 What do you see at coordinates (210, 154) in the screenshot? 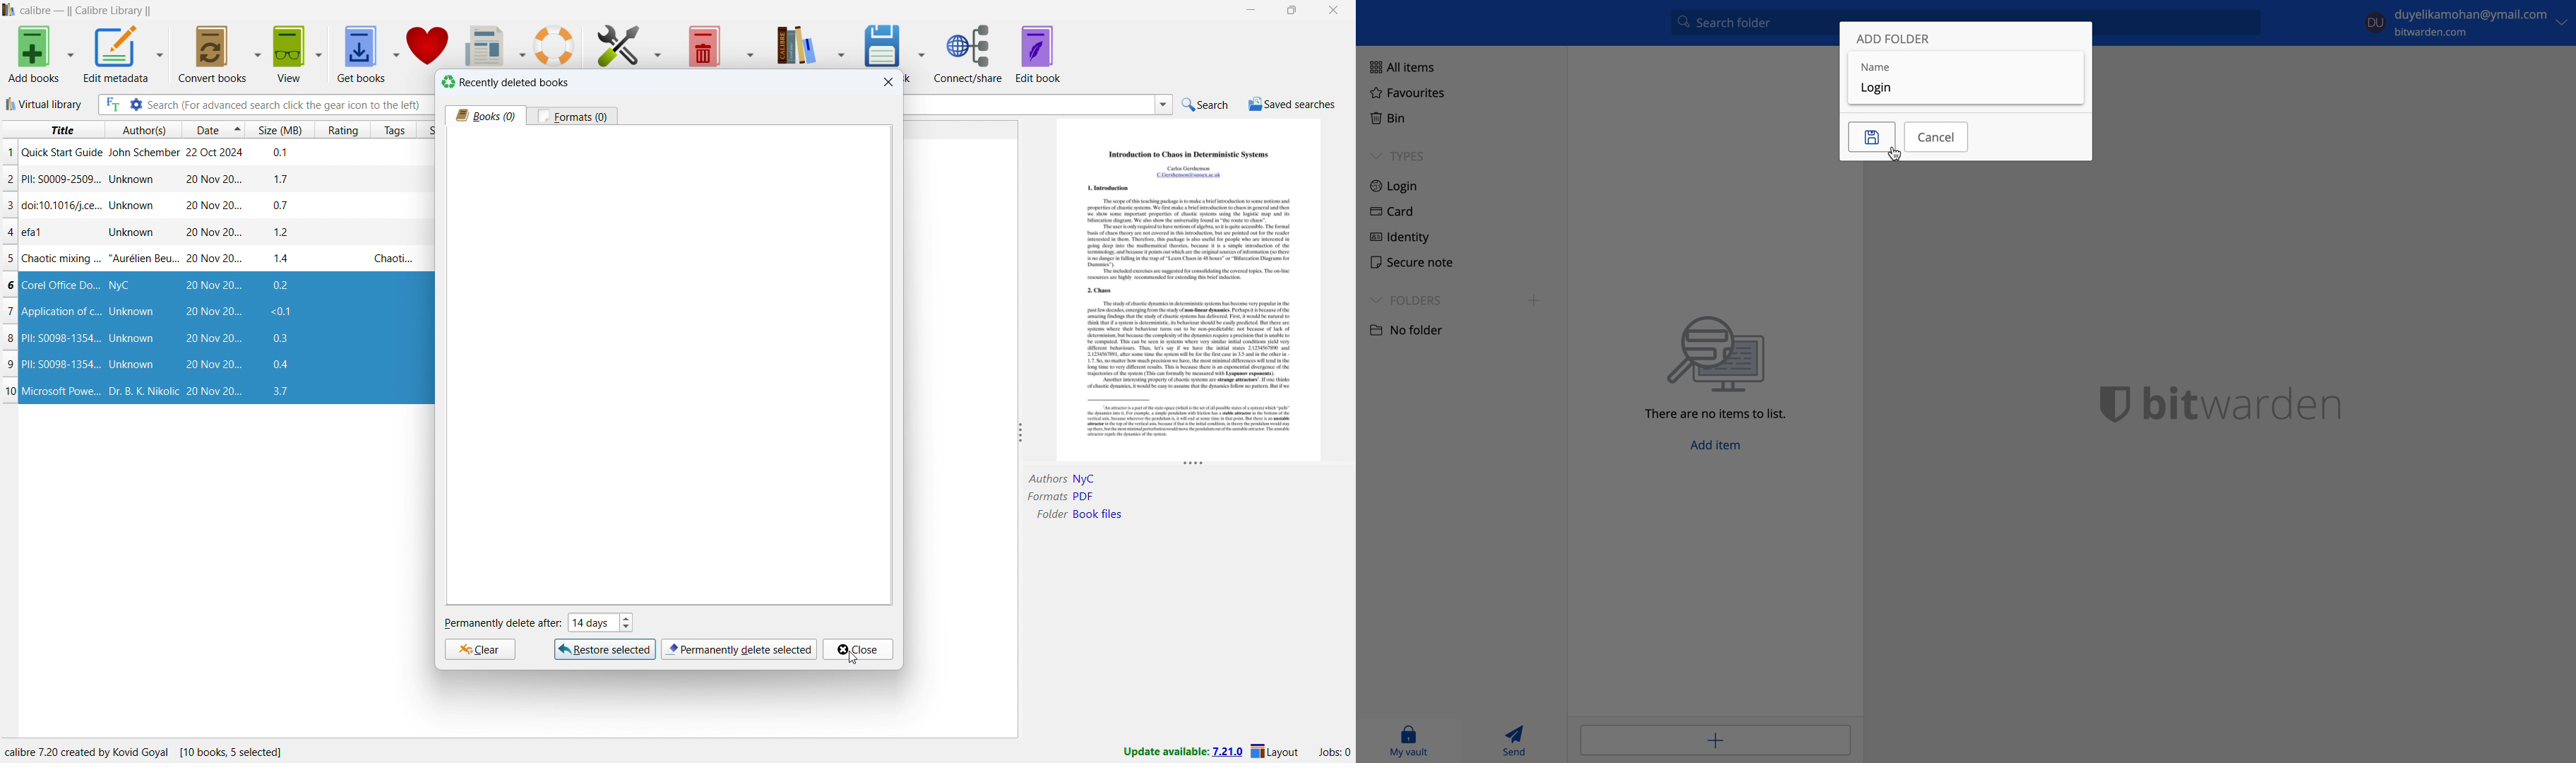
I see `single book entry` at bounding box center [210, 154].